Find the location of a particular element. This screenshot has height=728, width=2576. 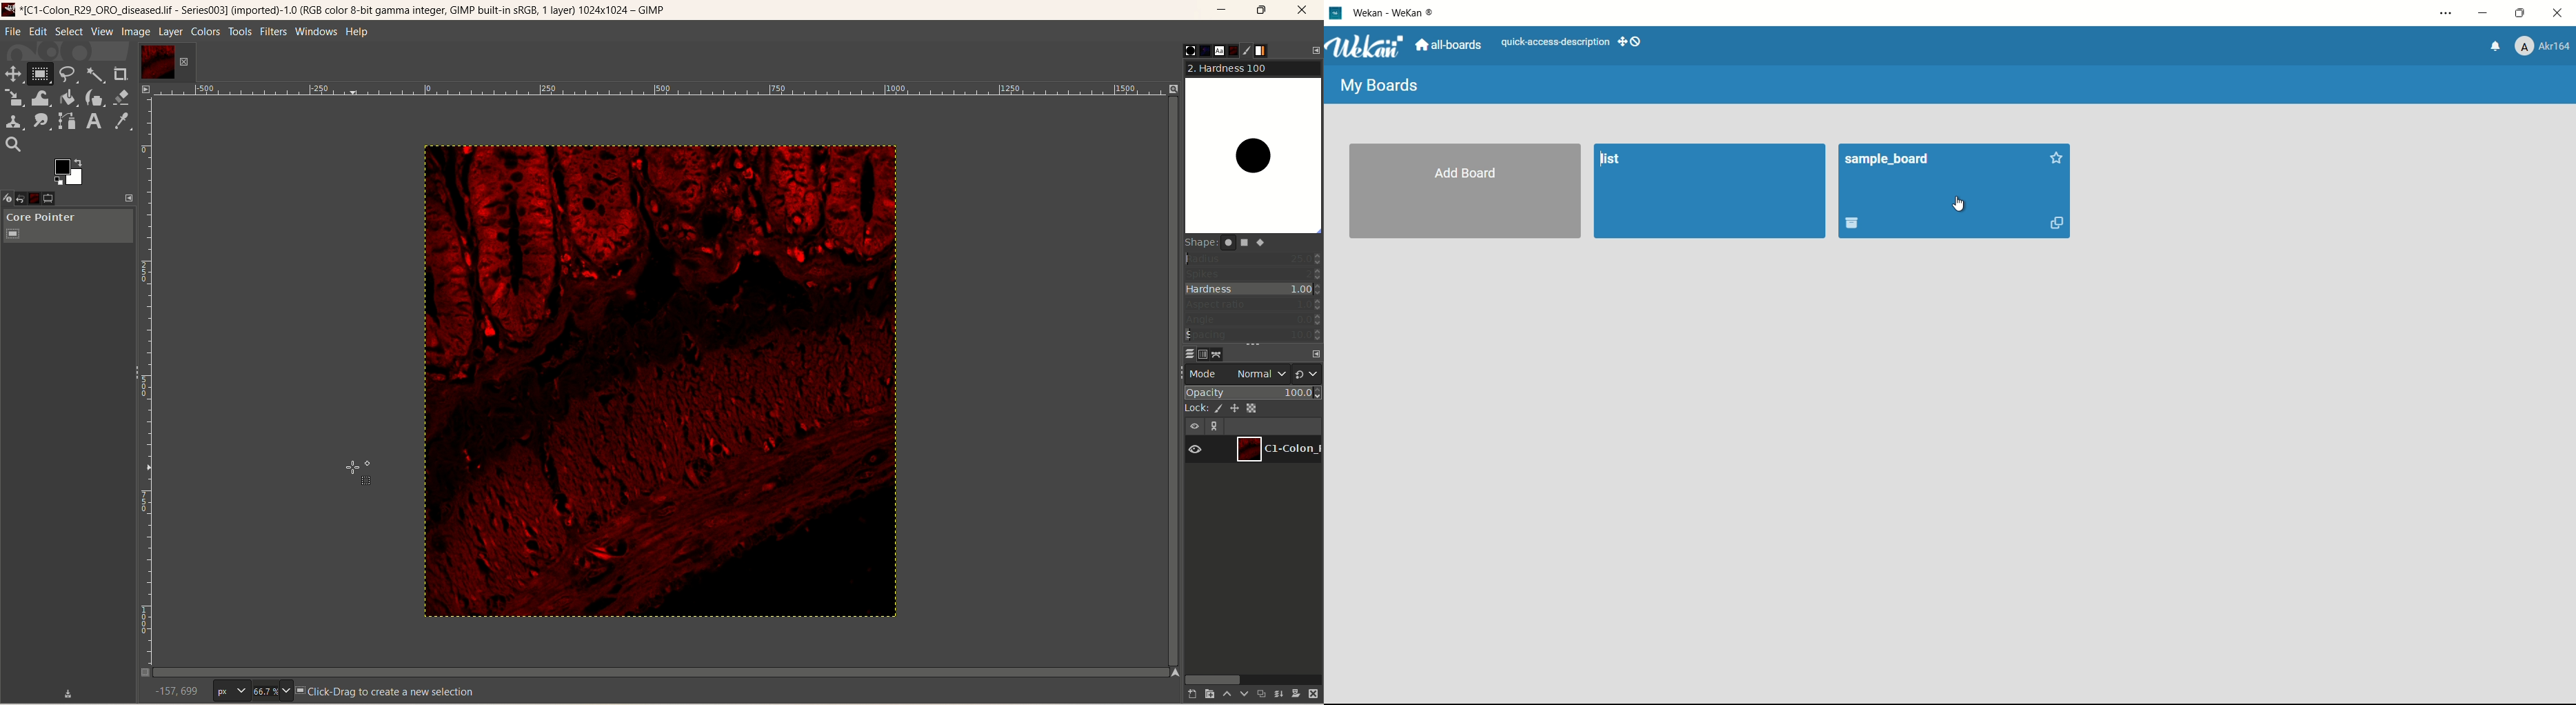

pixel is located at coordinates (231, 692).